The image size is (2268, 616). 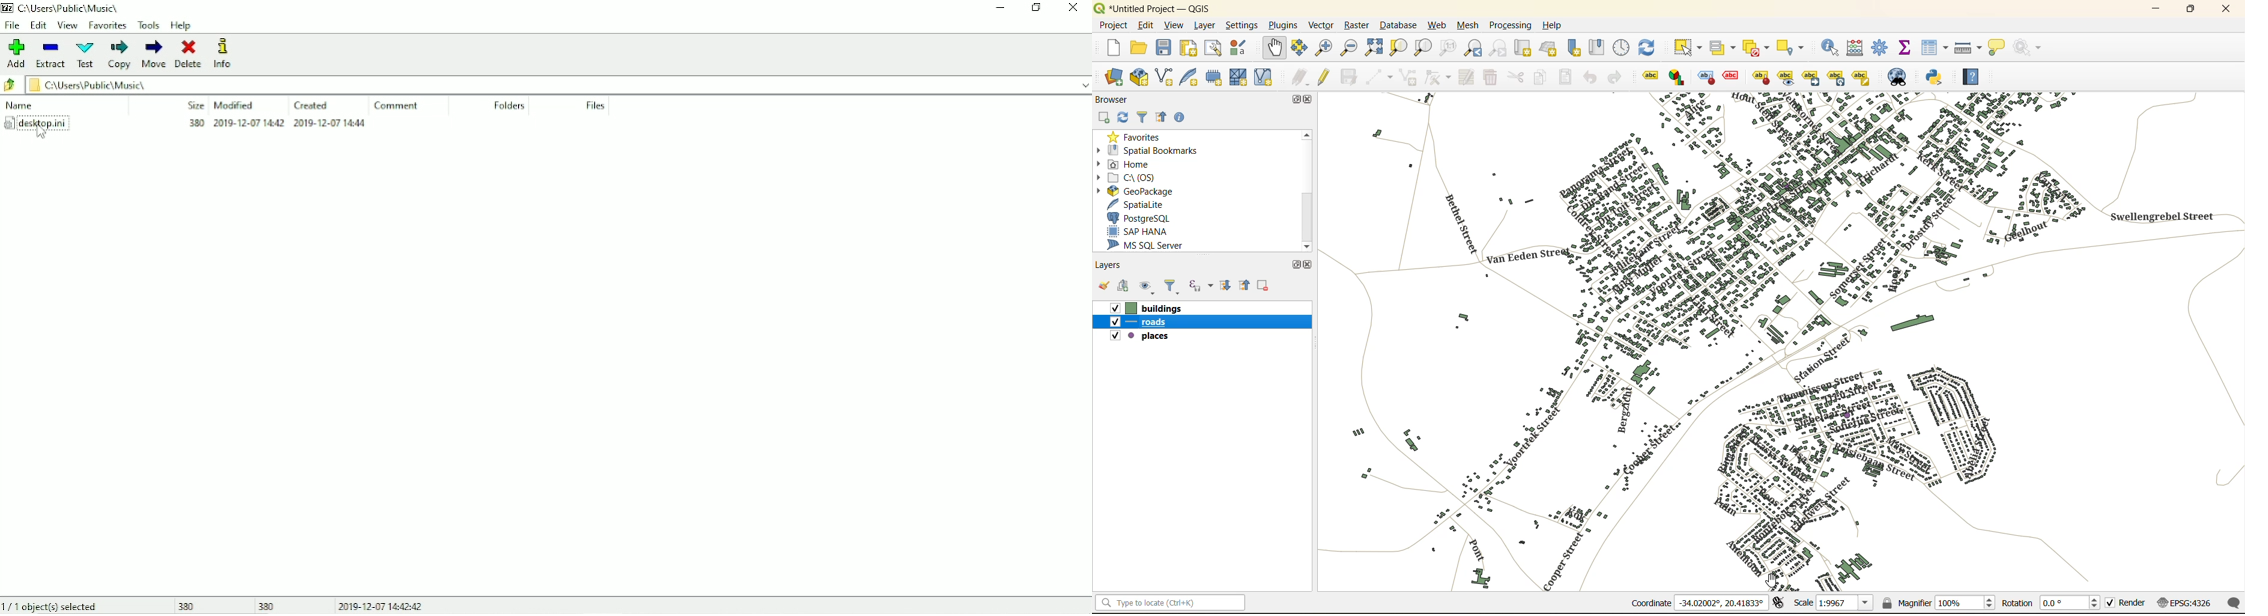 I want to click on edit, so click(x=1147, y=26).